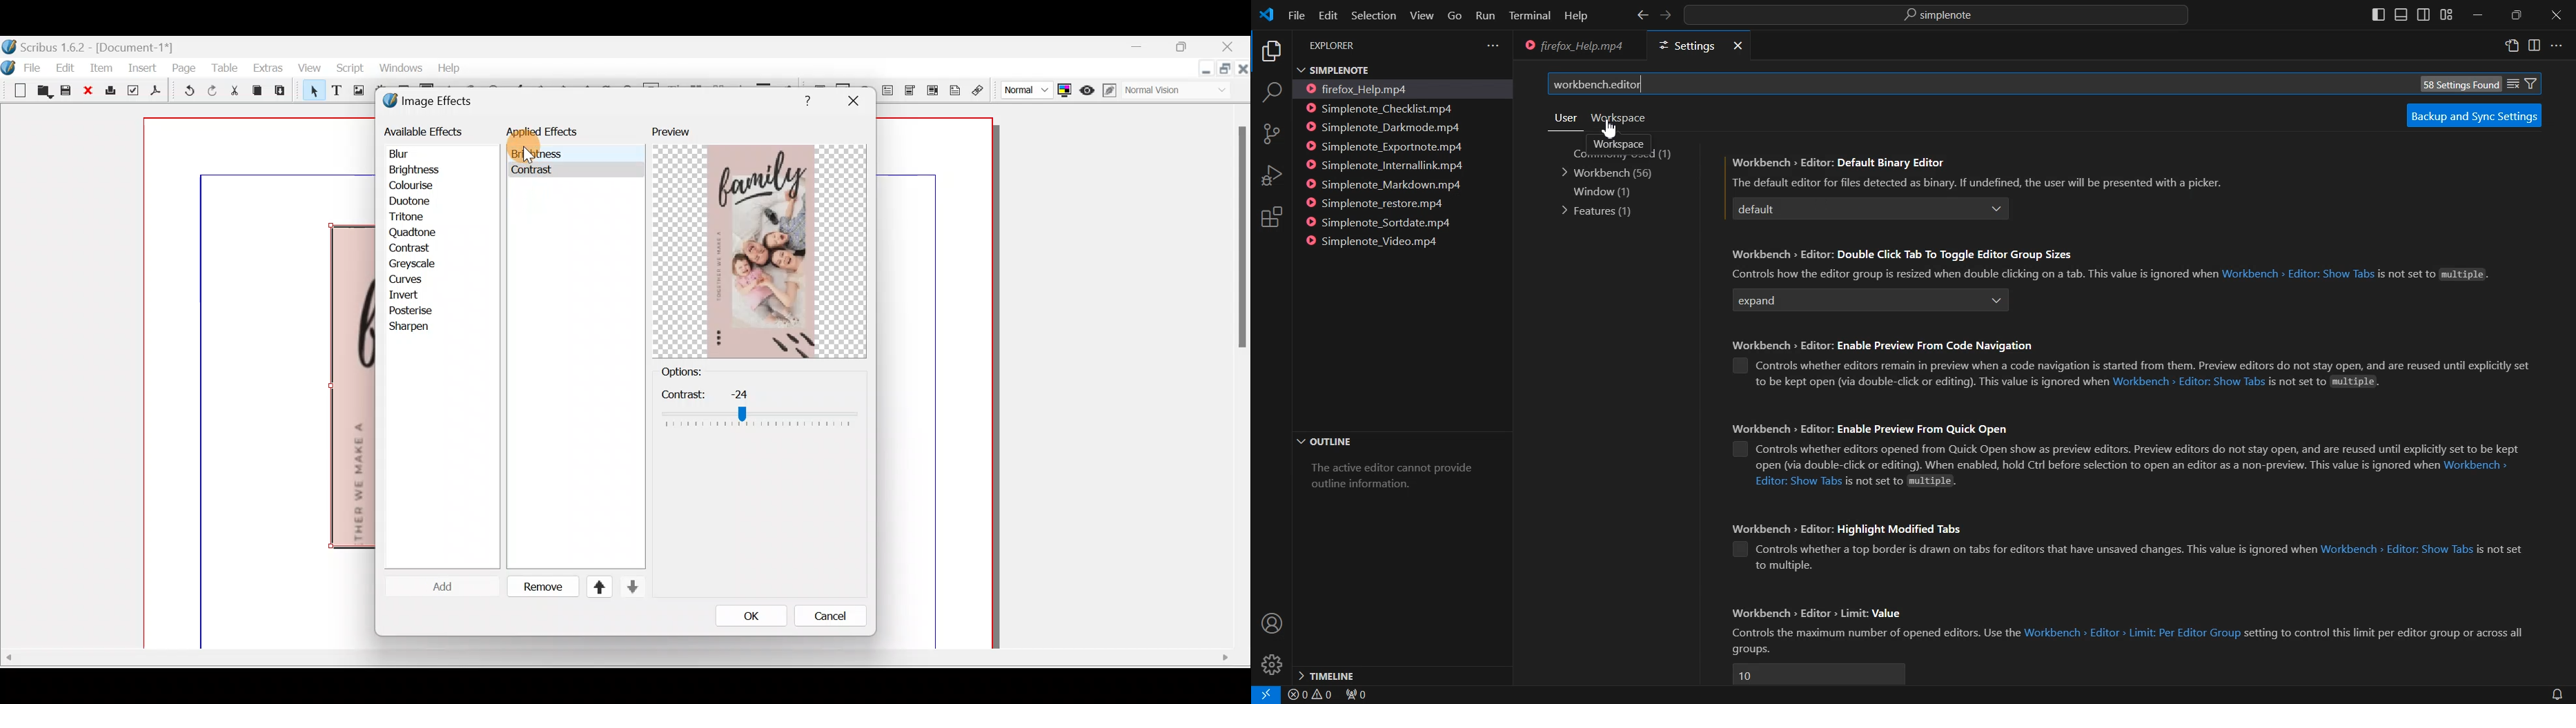 The width and height of the screenshot is (2576, 728). I want to click on Blur, so click(412, 154).